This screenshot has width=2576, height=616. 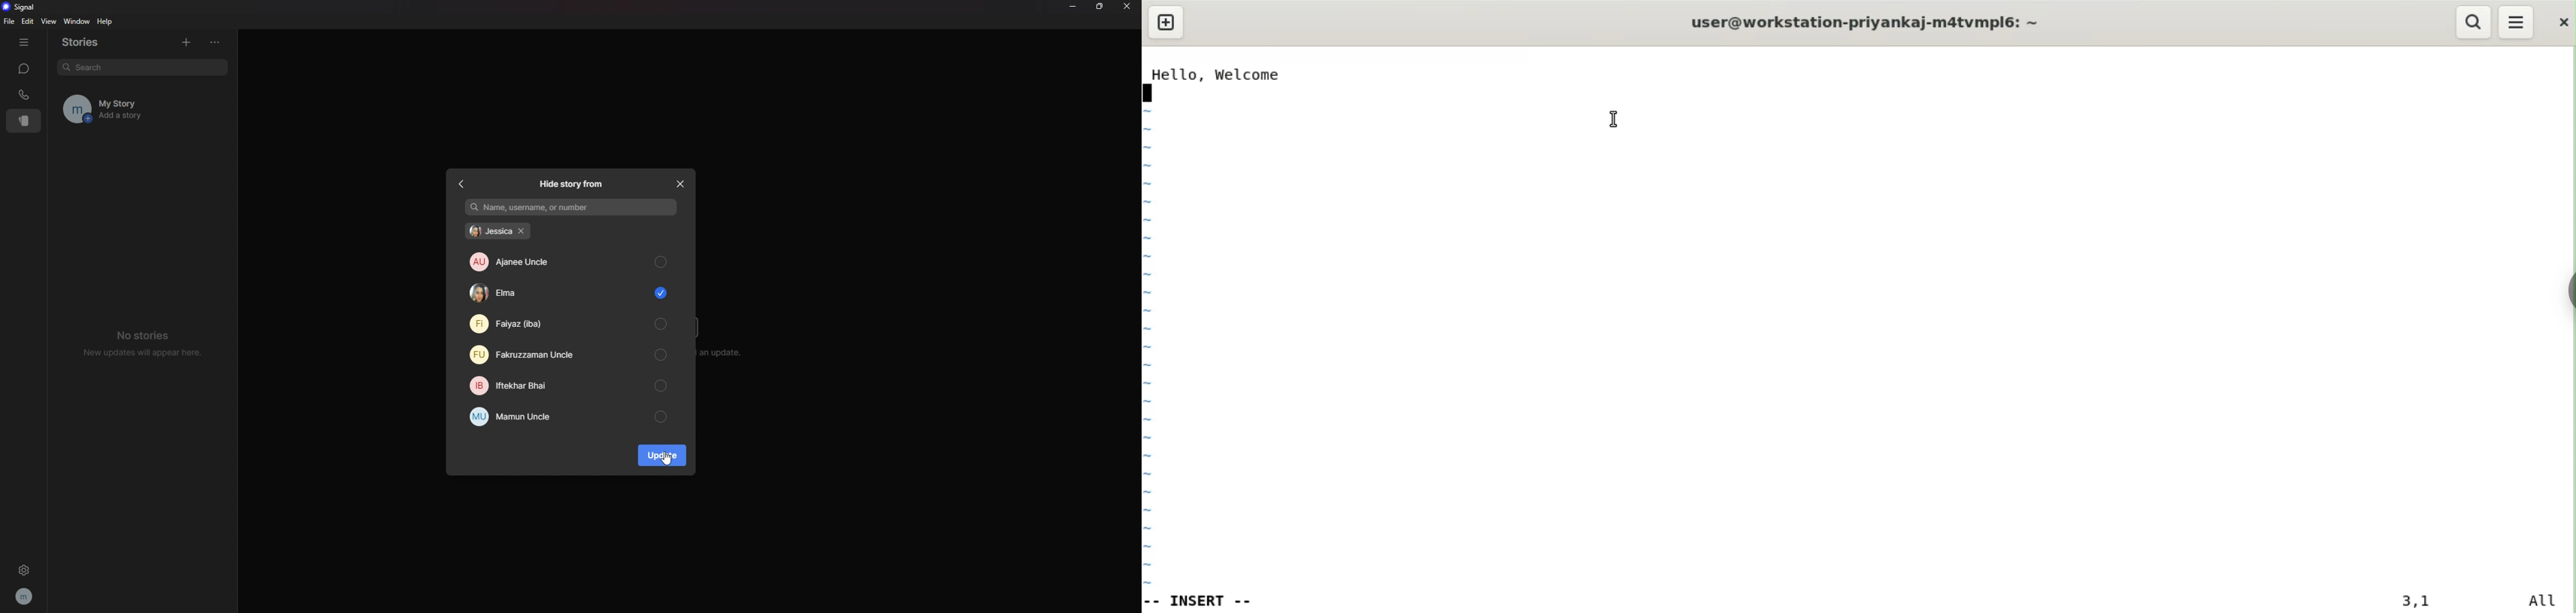 What do you see at coordinates (663, 454) in the screenshot?
I see `update` at bounding box center [663, 454].